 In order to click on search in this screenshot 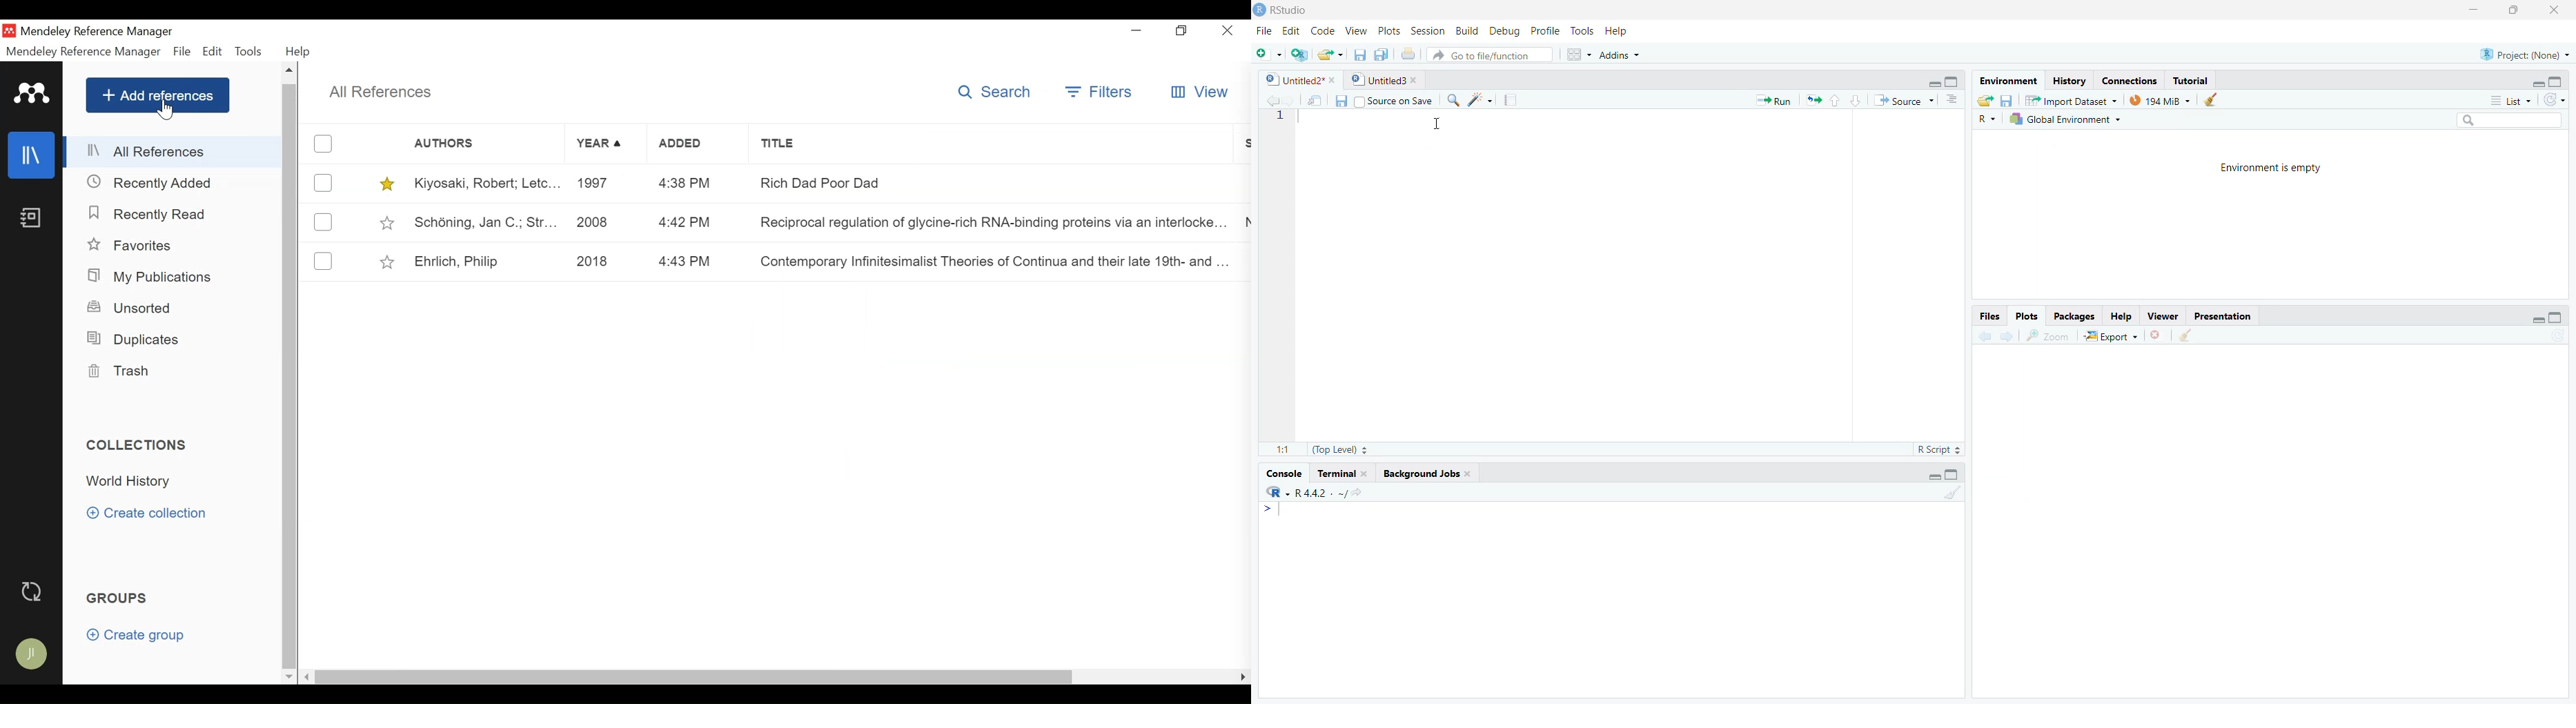, I will do `click(1453, 100)`.